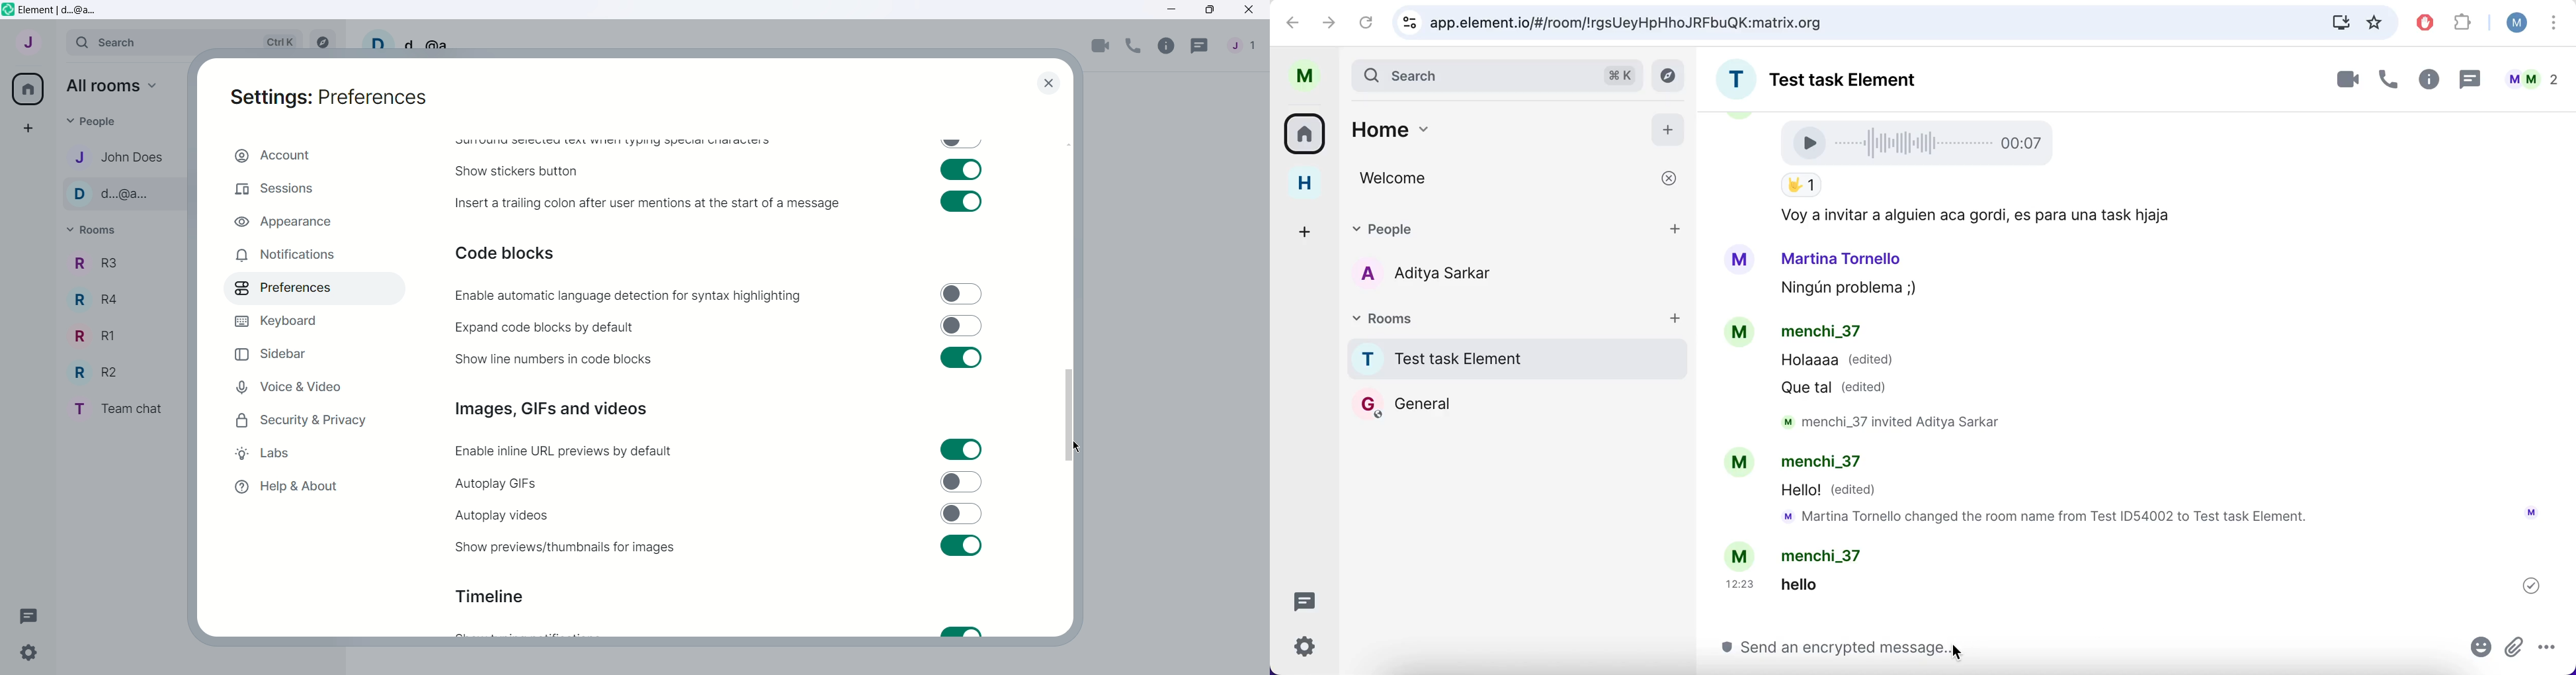 The image size is (2576, 700). What do you see at coordinates (1247, 47) in the screenshot?
I see `People` at bounding box center [1247, 47].